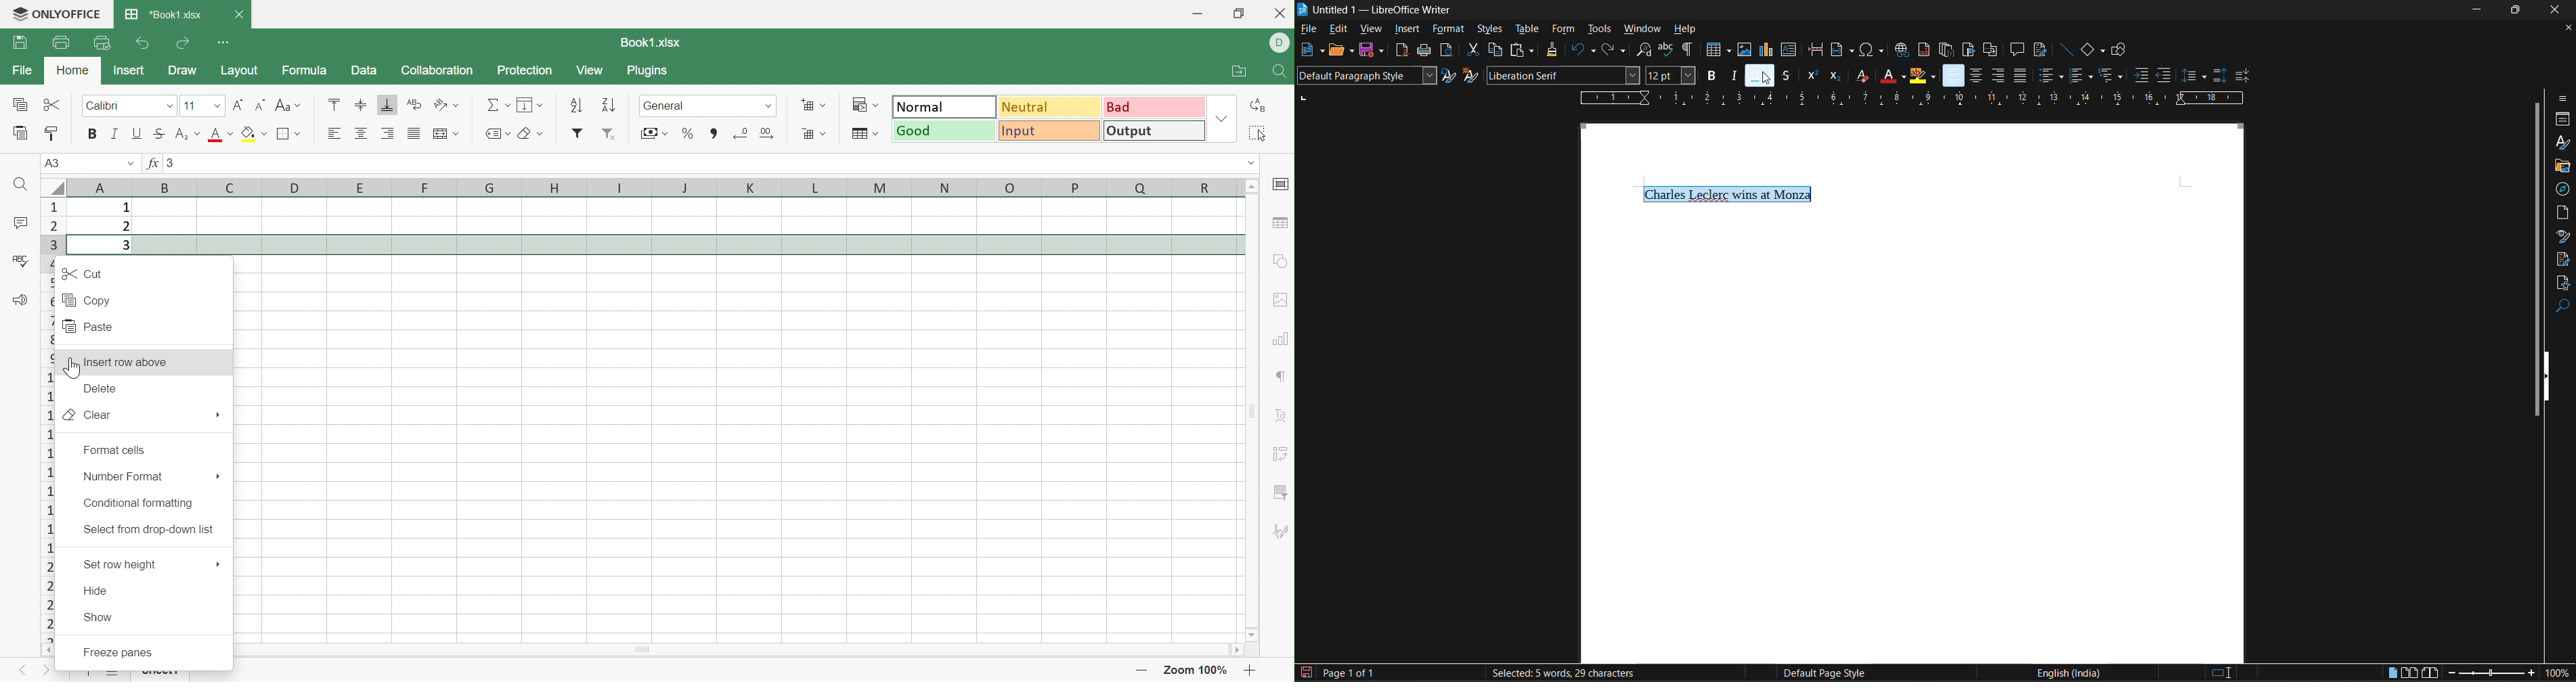 This screenshot has height=700, width=2576. What do you see at coordinates (190, 106) in the screenshot?
I see `11` at bounding box center [190, 106].